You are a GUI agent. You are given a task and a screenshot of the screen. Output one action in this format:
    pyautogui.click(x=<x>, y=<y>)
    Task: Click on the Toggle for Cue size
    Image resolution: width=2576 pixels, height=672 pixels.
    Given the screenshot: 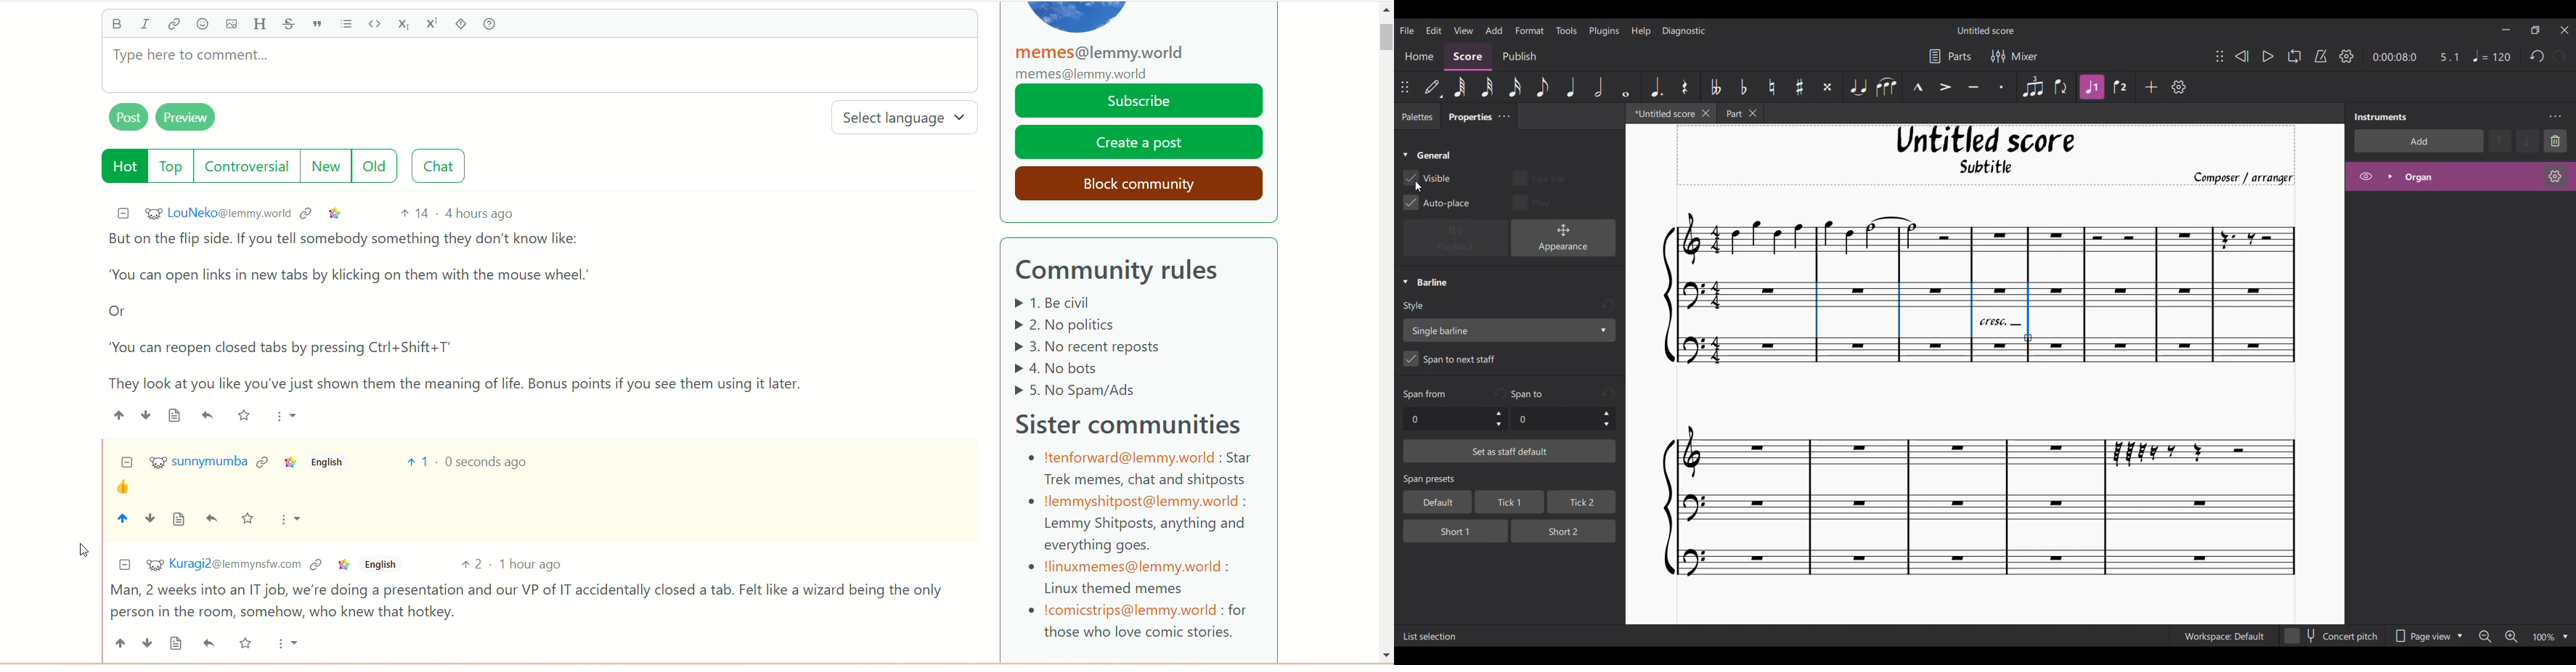 What is the action you would take?
    pyautogui.click(x=1536, y=175)
    